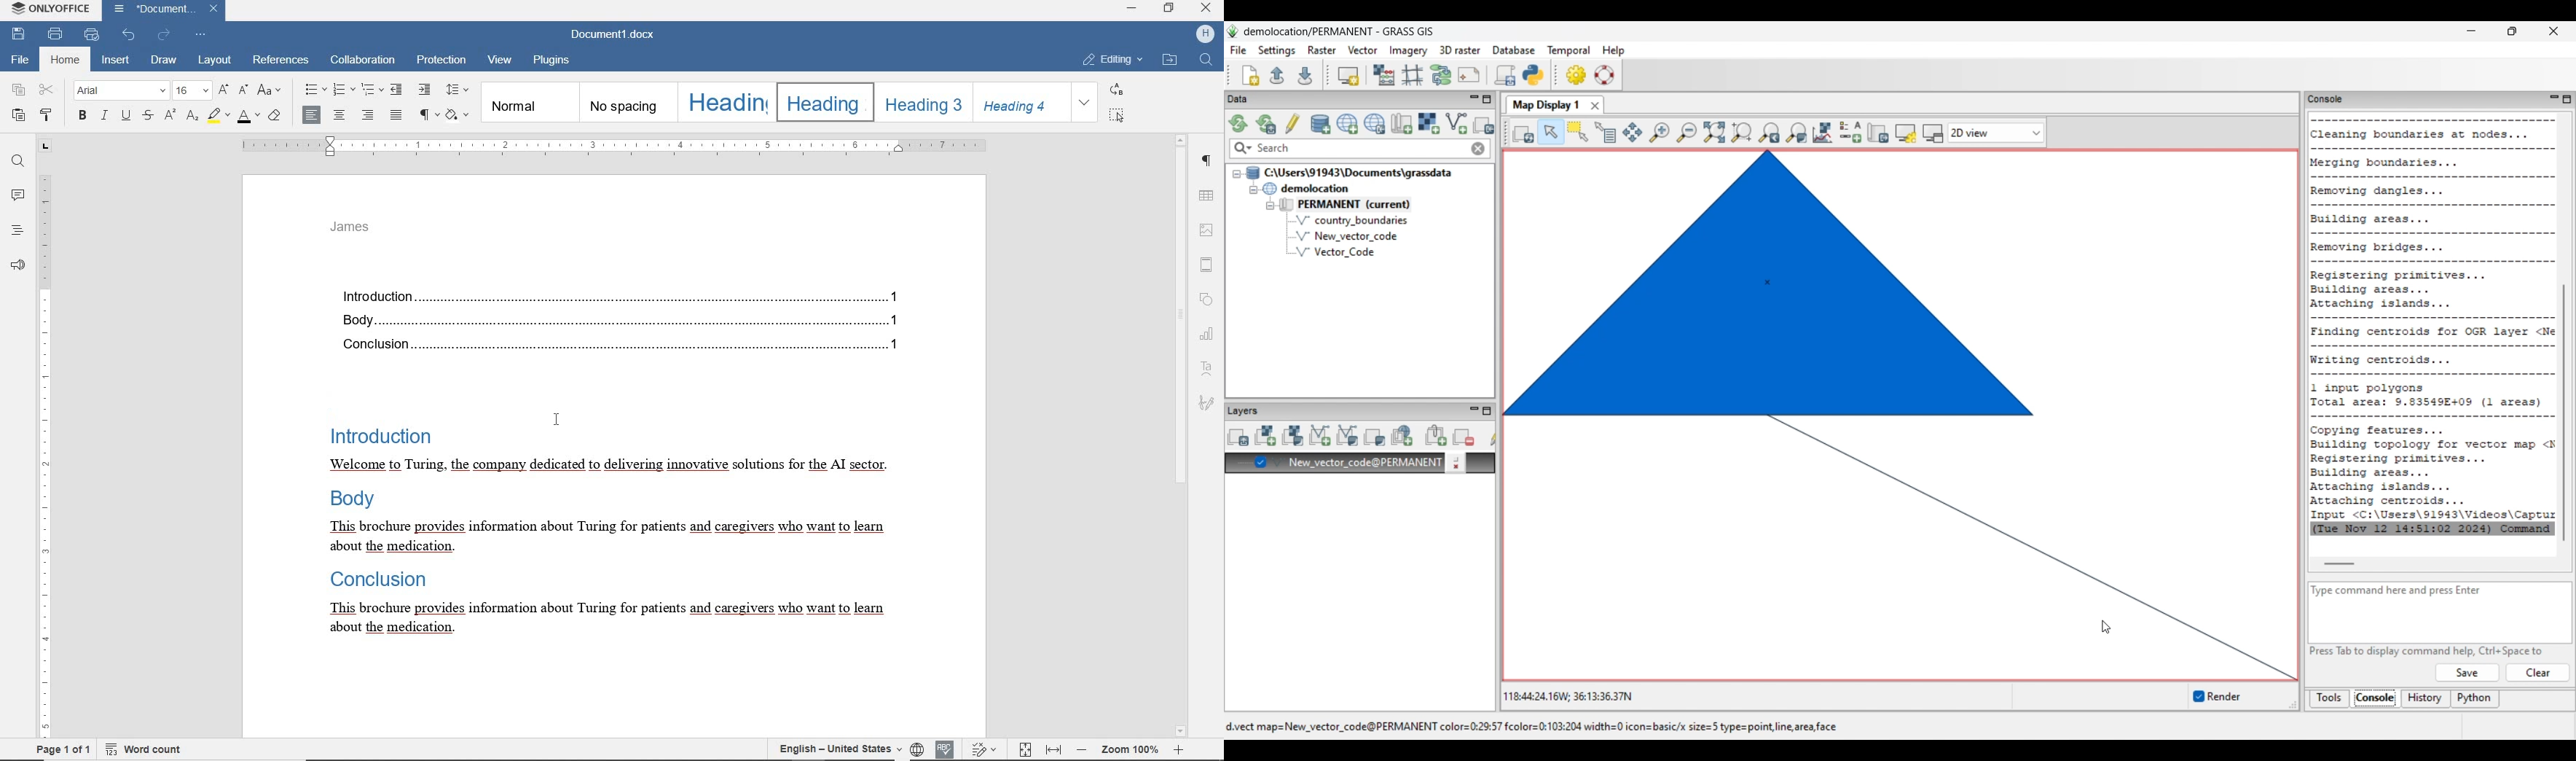 The image size is (2576, 784). I want to click on strikethrough, so click(148, 117).